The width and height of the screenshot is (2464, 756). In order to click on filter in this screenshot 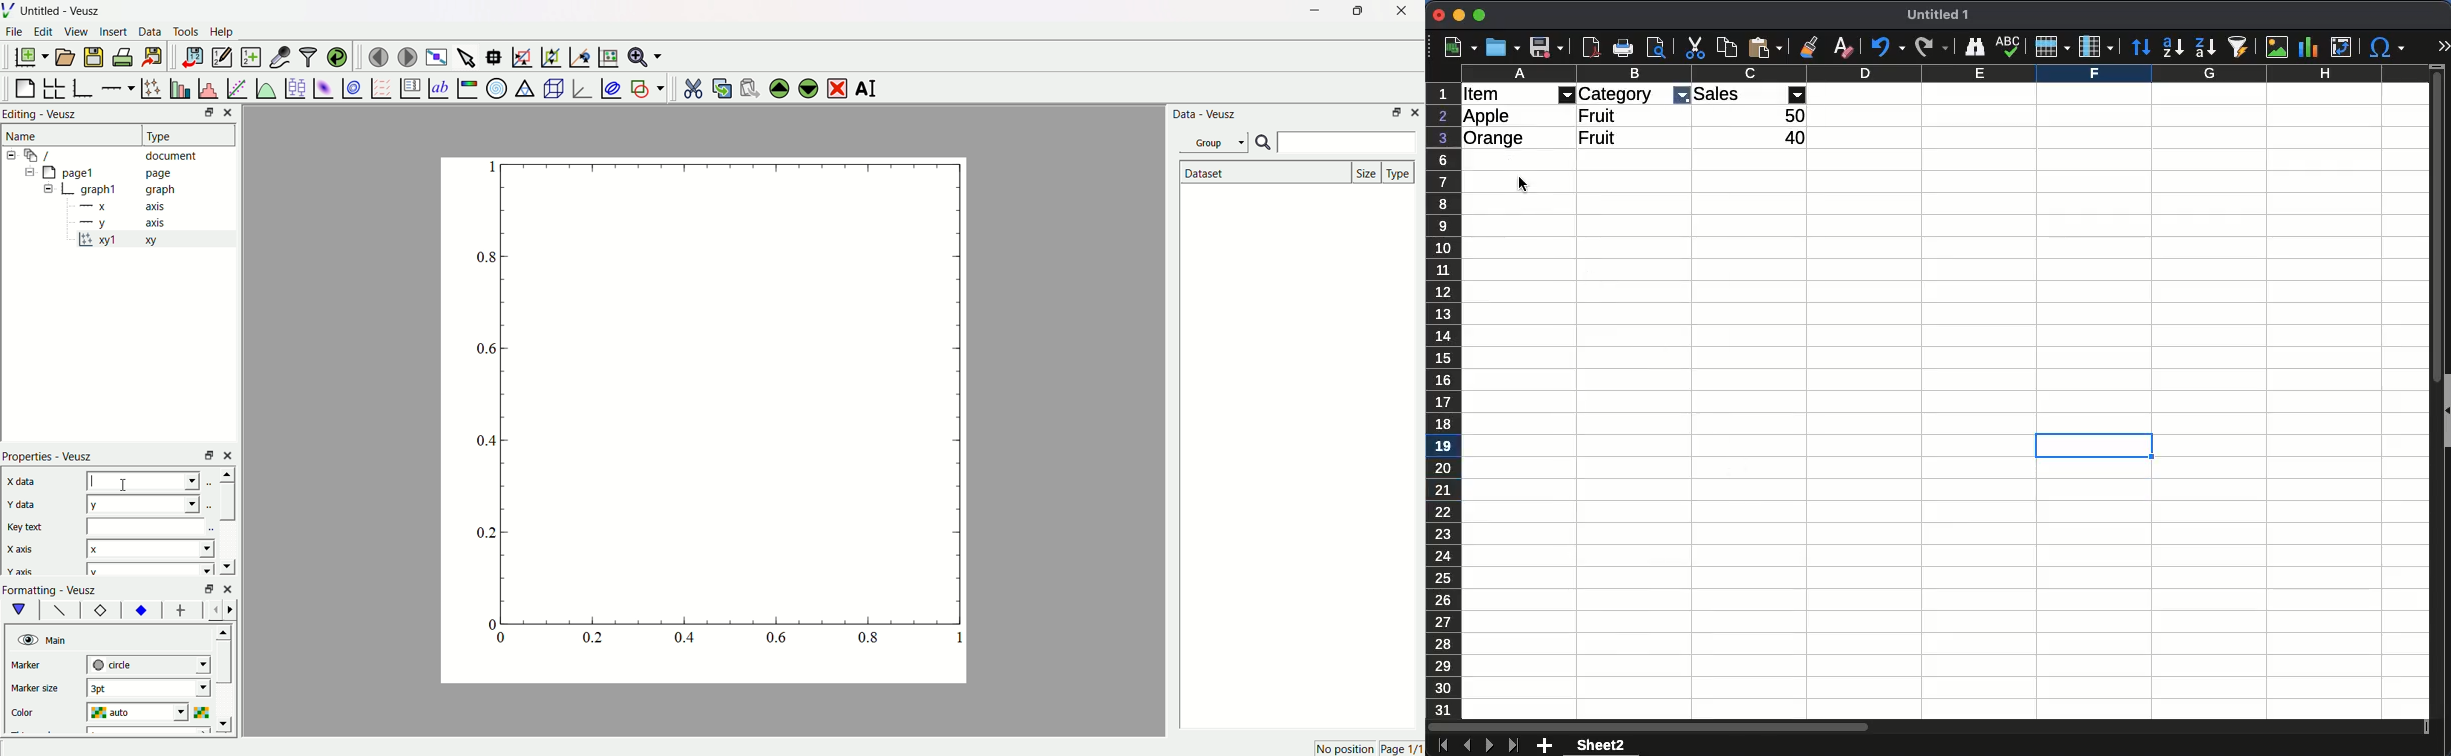, I will do `click(1681, 96)`.